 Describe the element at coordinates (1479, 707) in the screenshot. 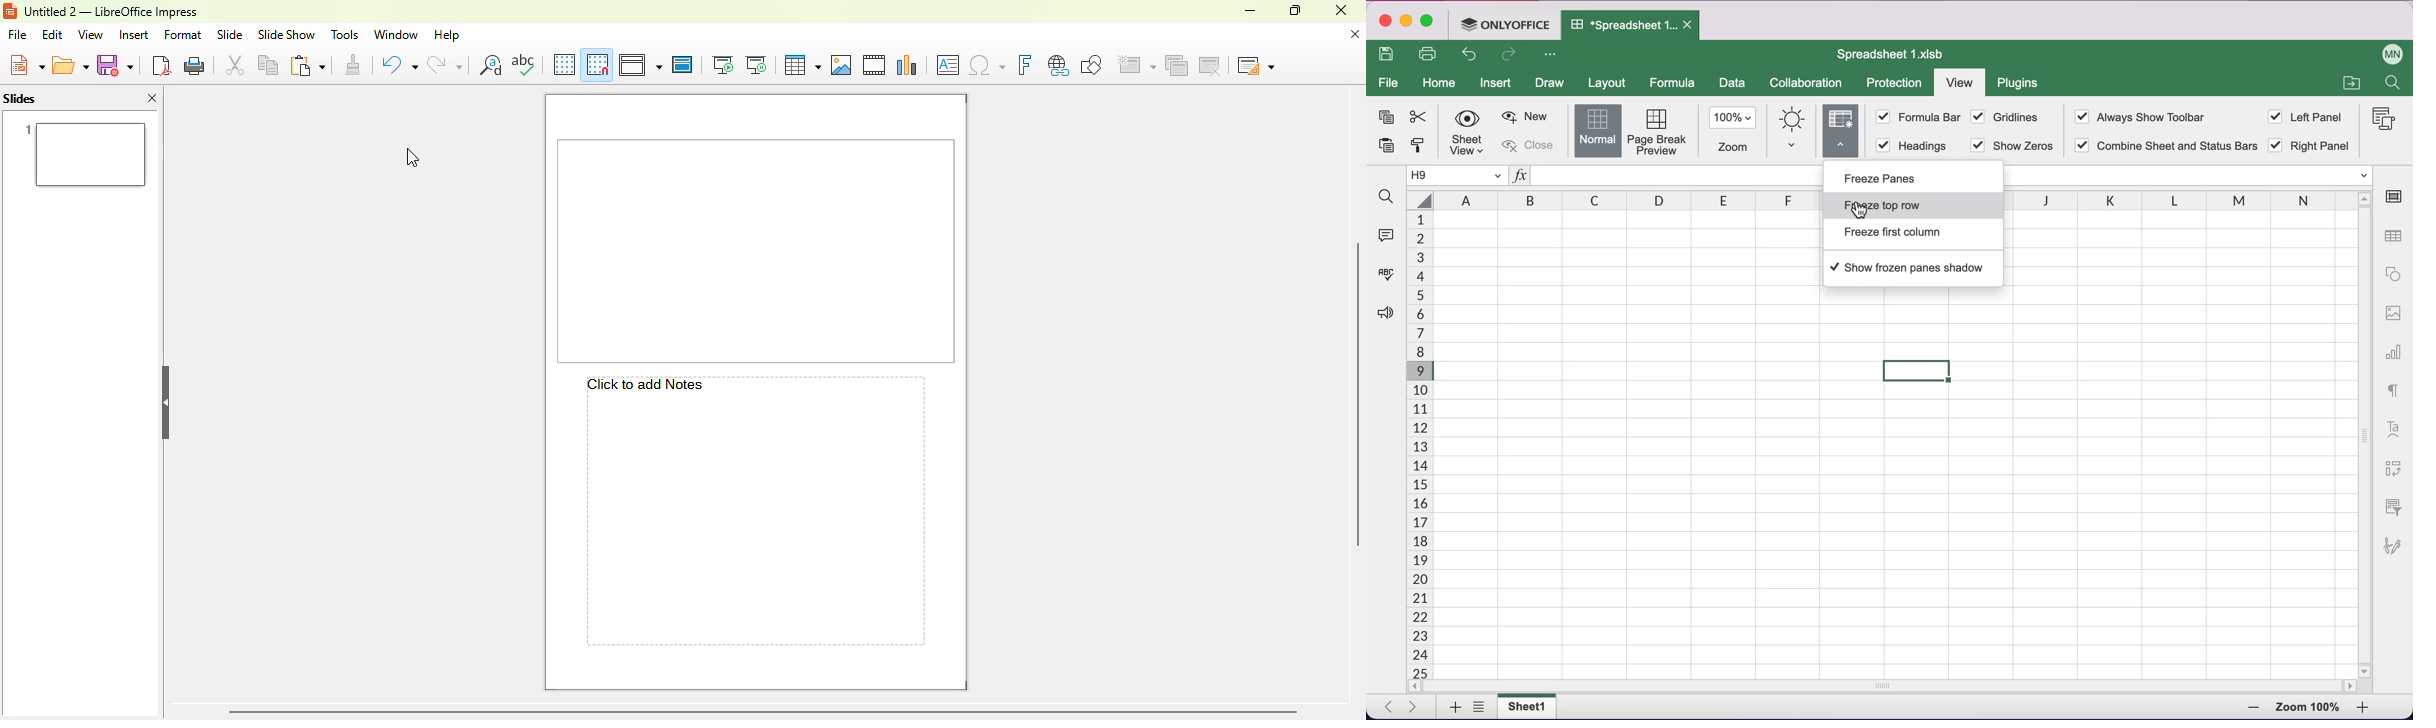

I see `list all tabs` at that location.